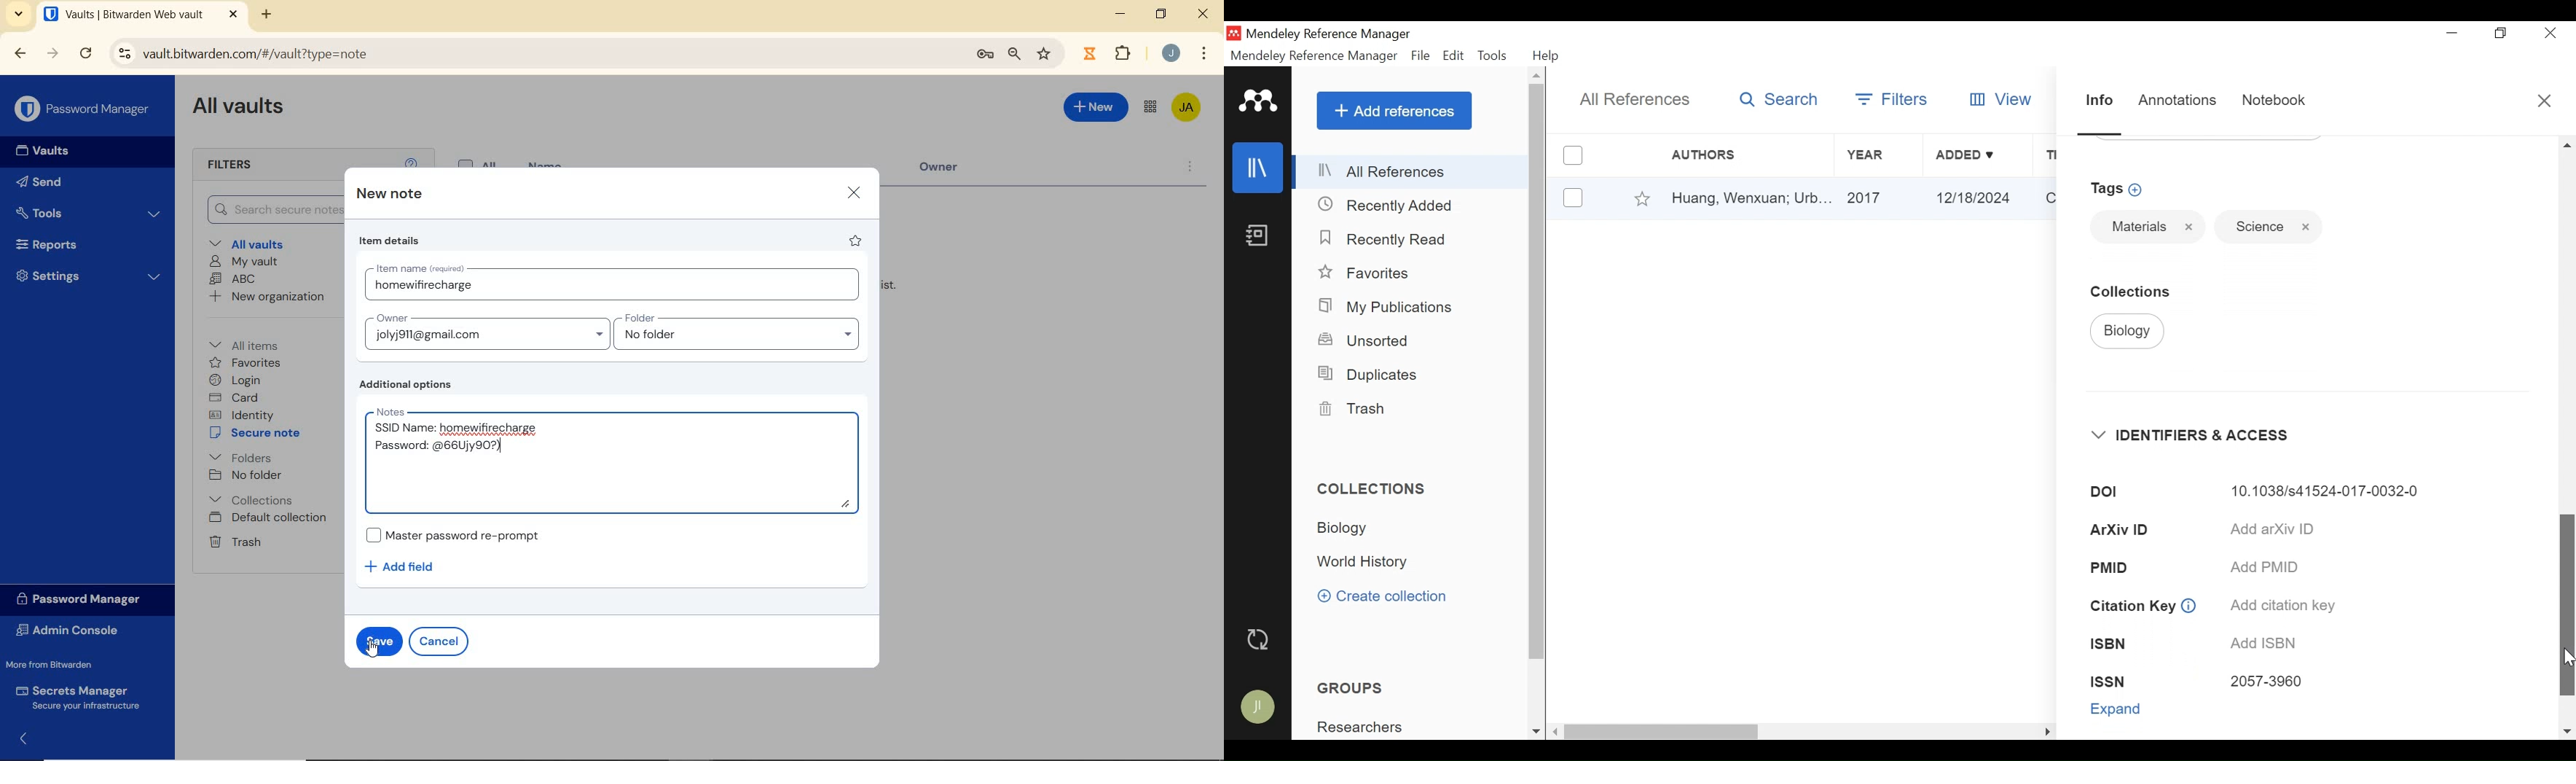 This screenshot has width=2576, height=784. What do you see at coordinates (235, 542) in the screenshot?
I see `Trash` at bounding box center [235, 542].